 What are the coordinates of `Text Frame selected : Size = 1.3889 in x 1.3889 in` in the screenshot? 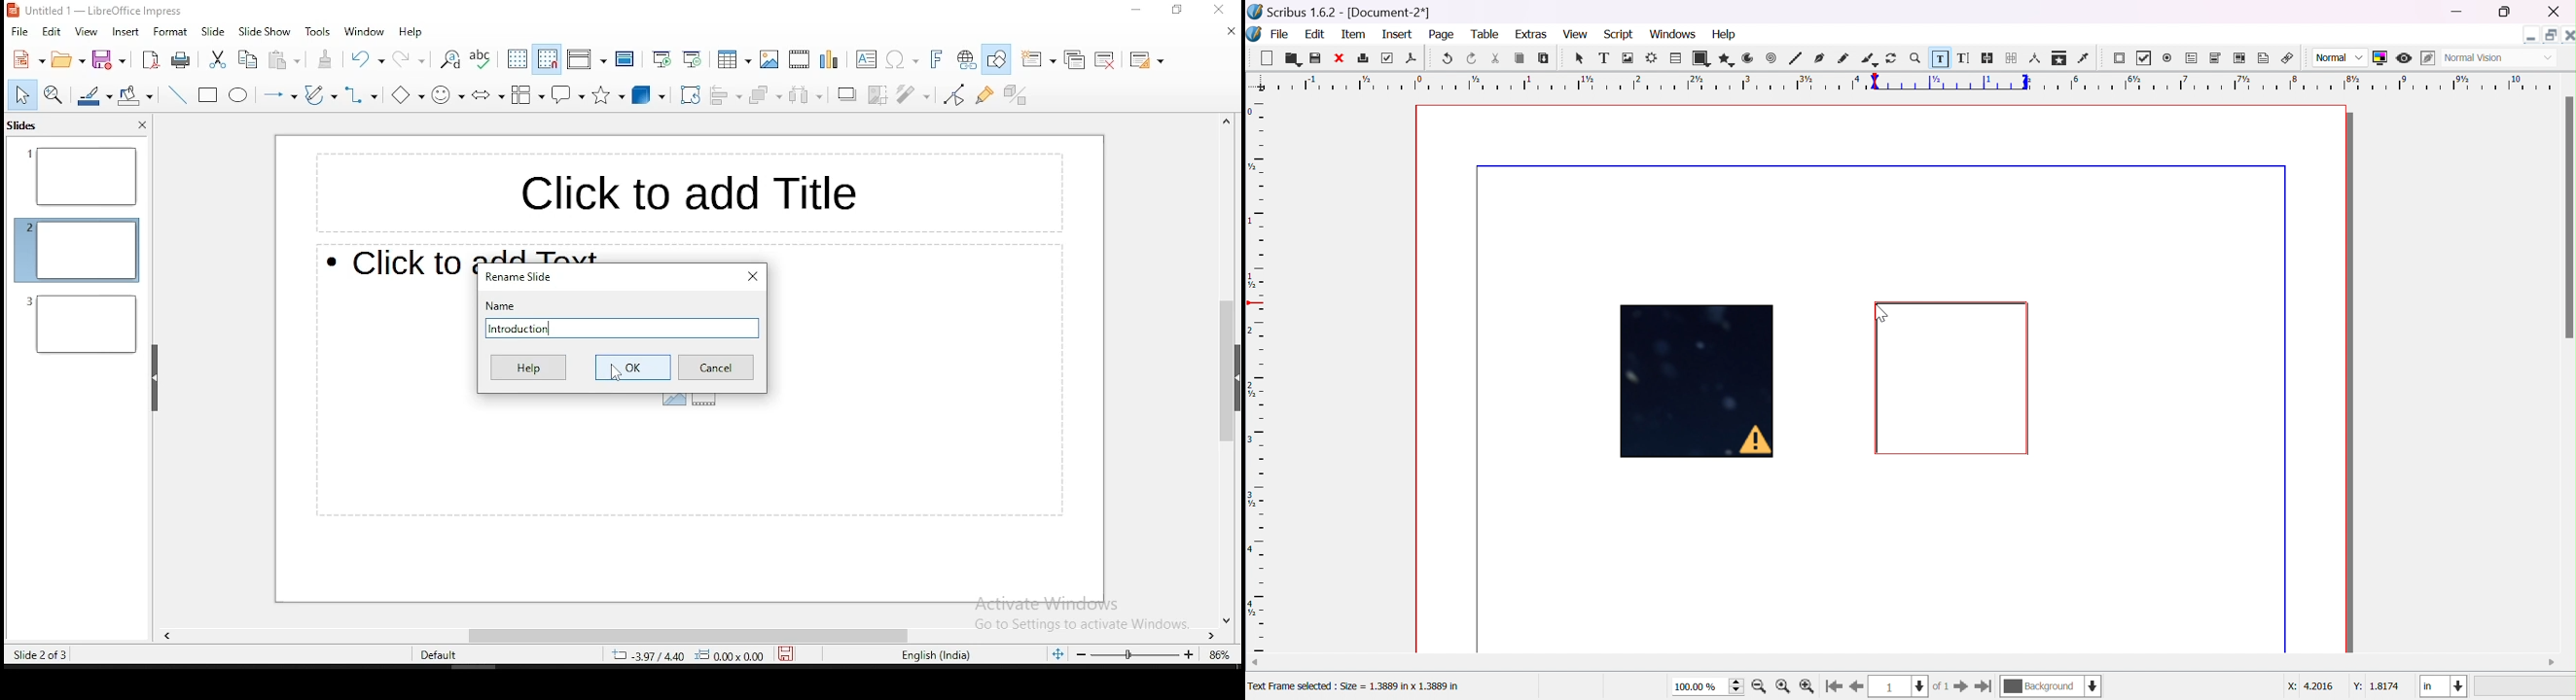 It's located at (1354, 687).